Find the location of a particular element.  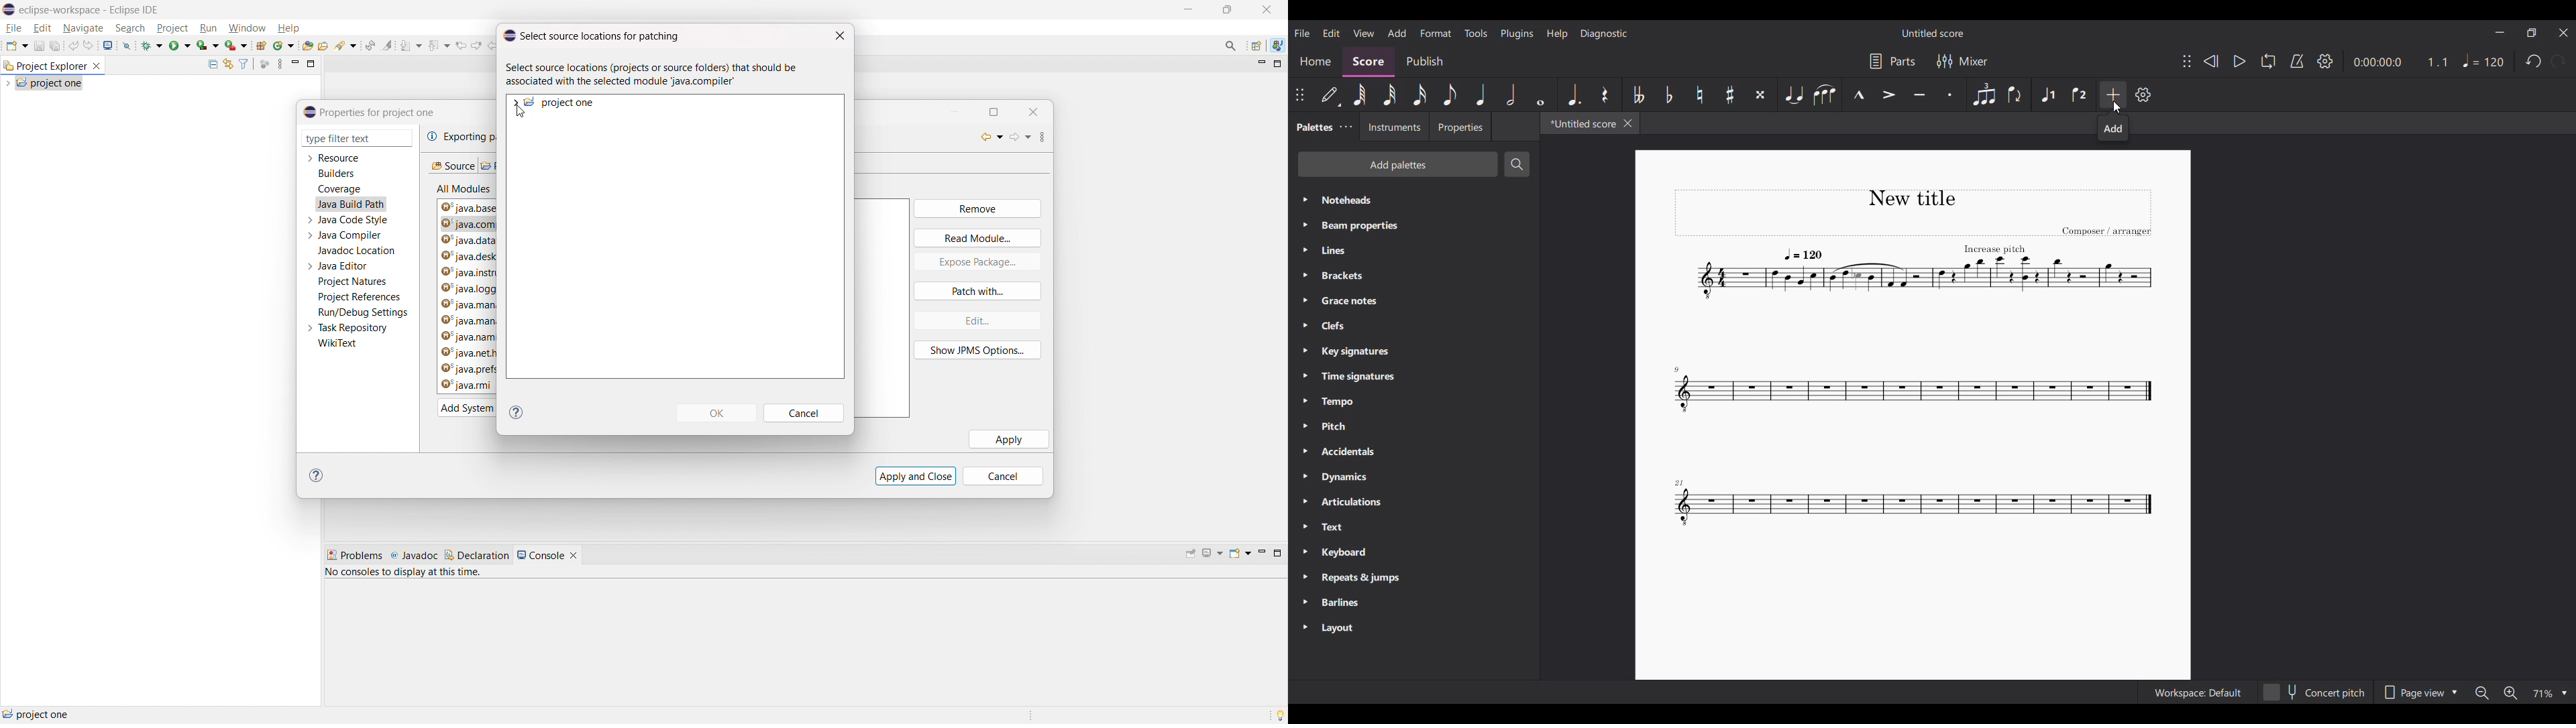

Default is located at coordinates (1330, 95).